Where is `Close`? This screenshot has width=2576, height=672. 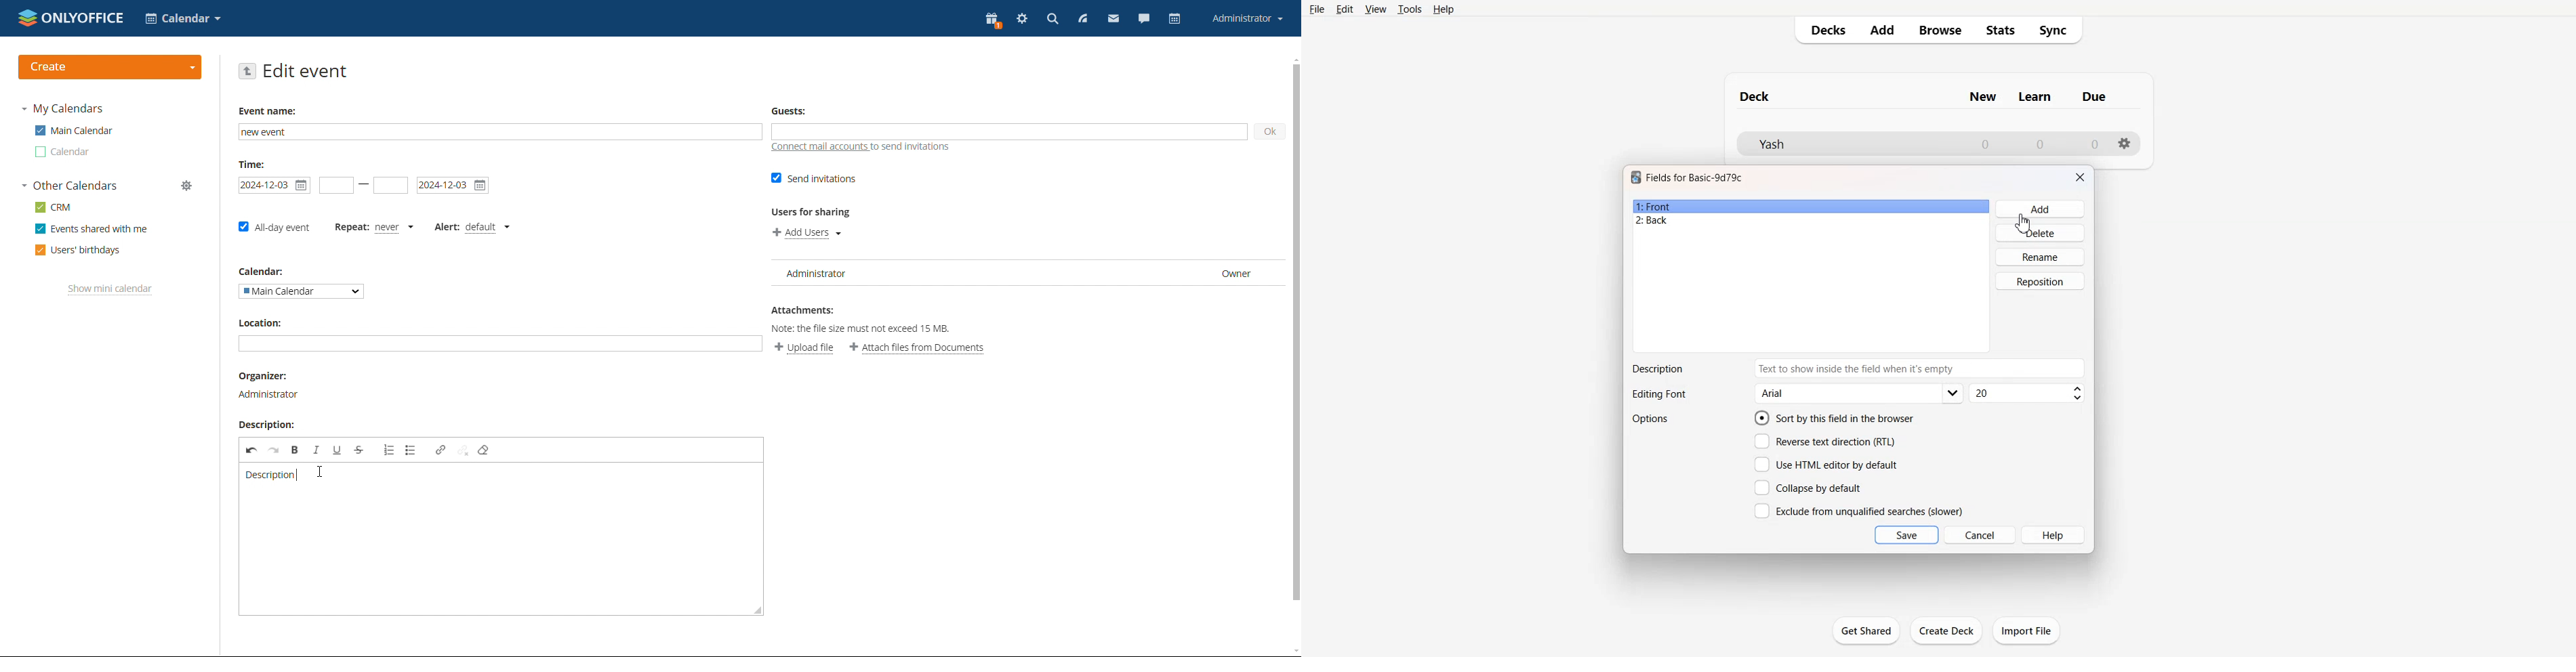 Close is located at coordinates (2080, 177).